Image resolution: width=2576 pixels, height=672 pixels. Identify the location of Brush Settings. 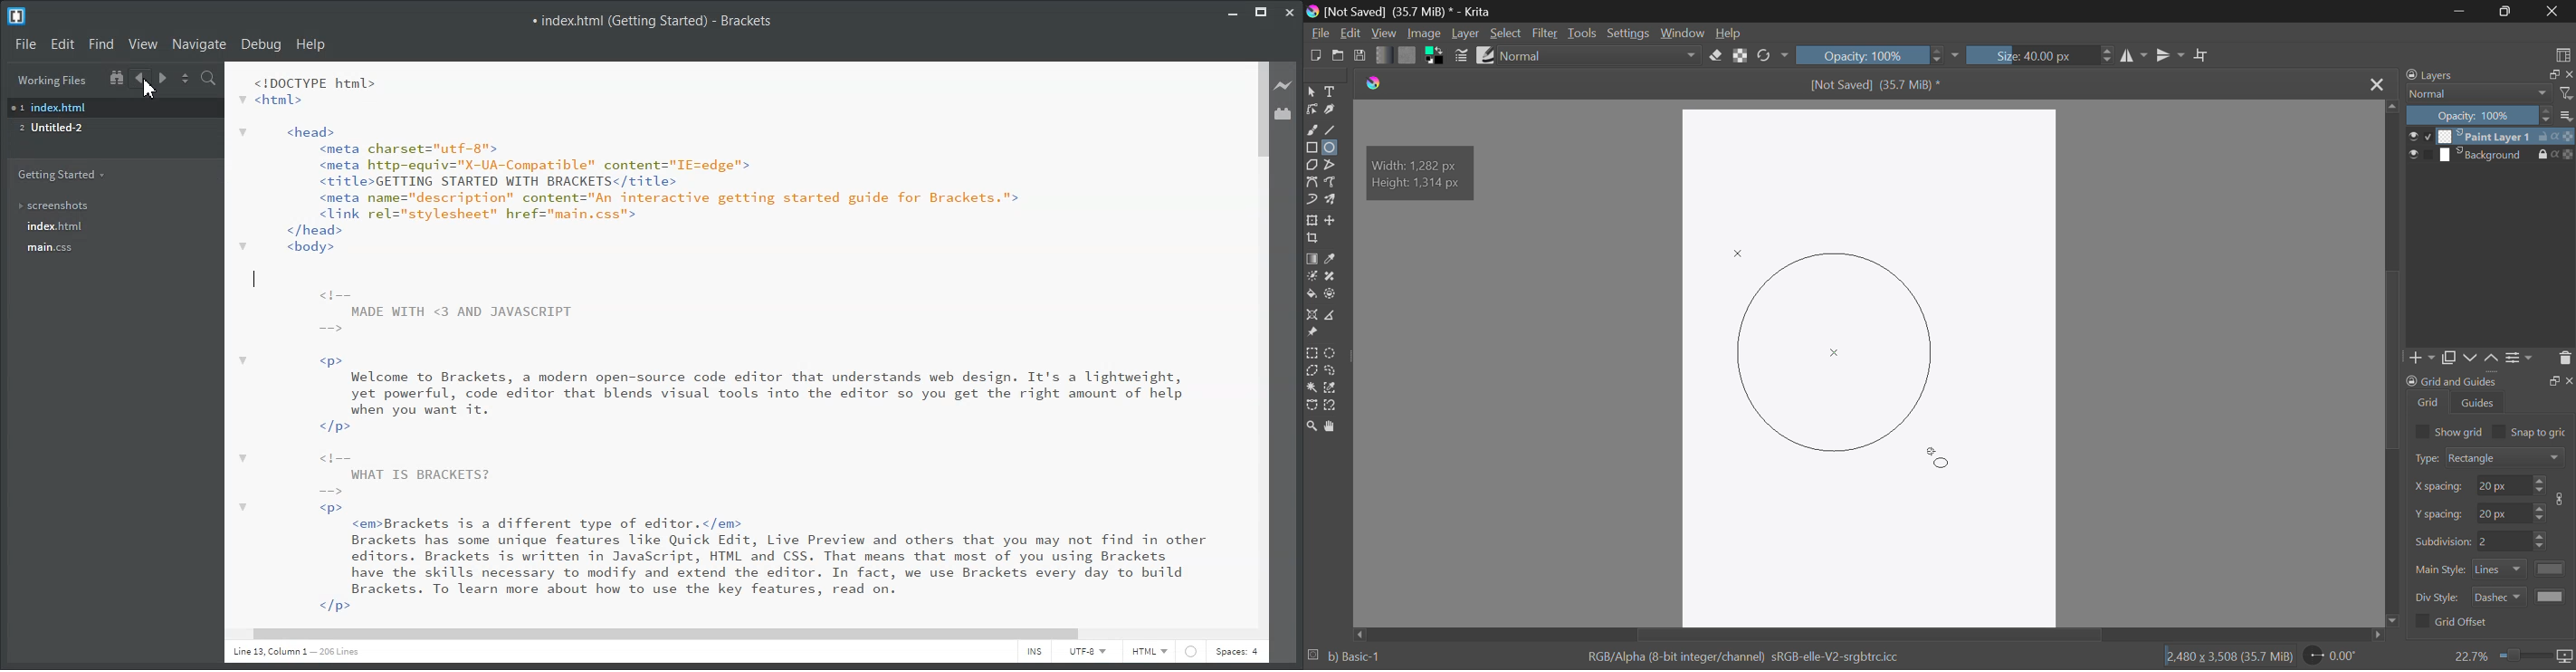
(1461, 56).